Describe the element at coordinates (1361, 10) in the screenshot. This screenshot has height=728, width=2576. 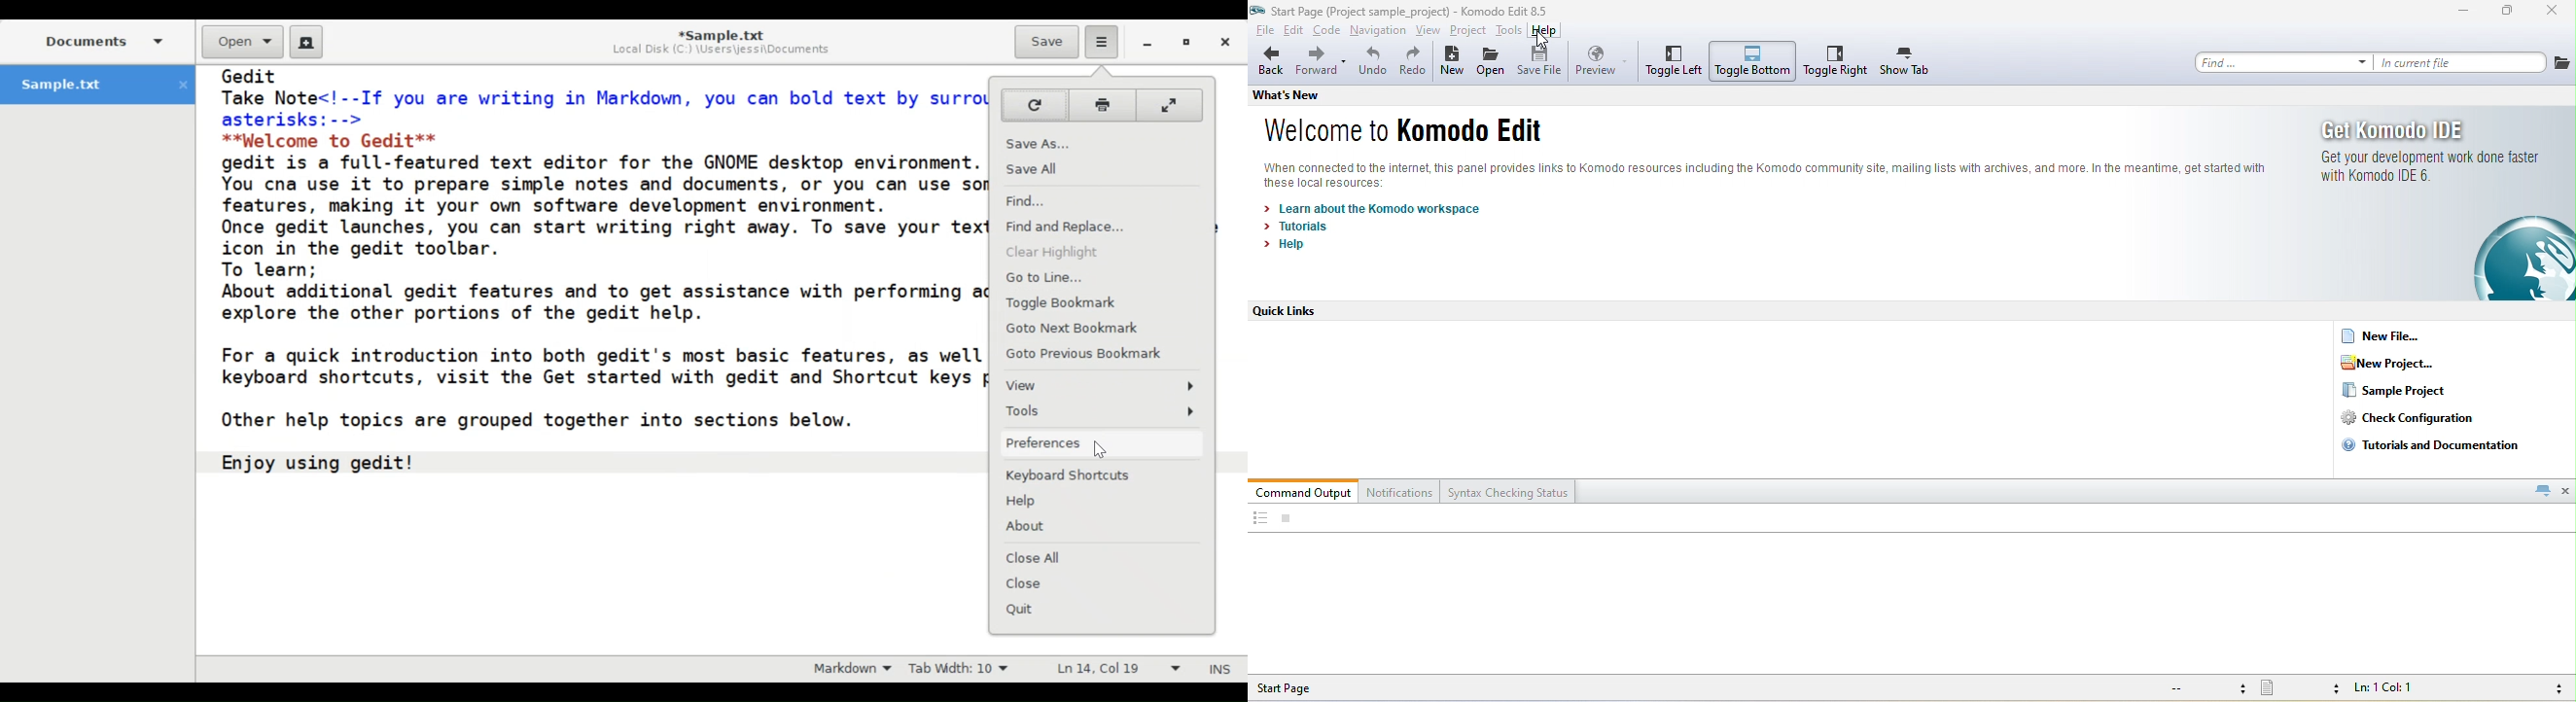
I see `project name` at that location.